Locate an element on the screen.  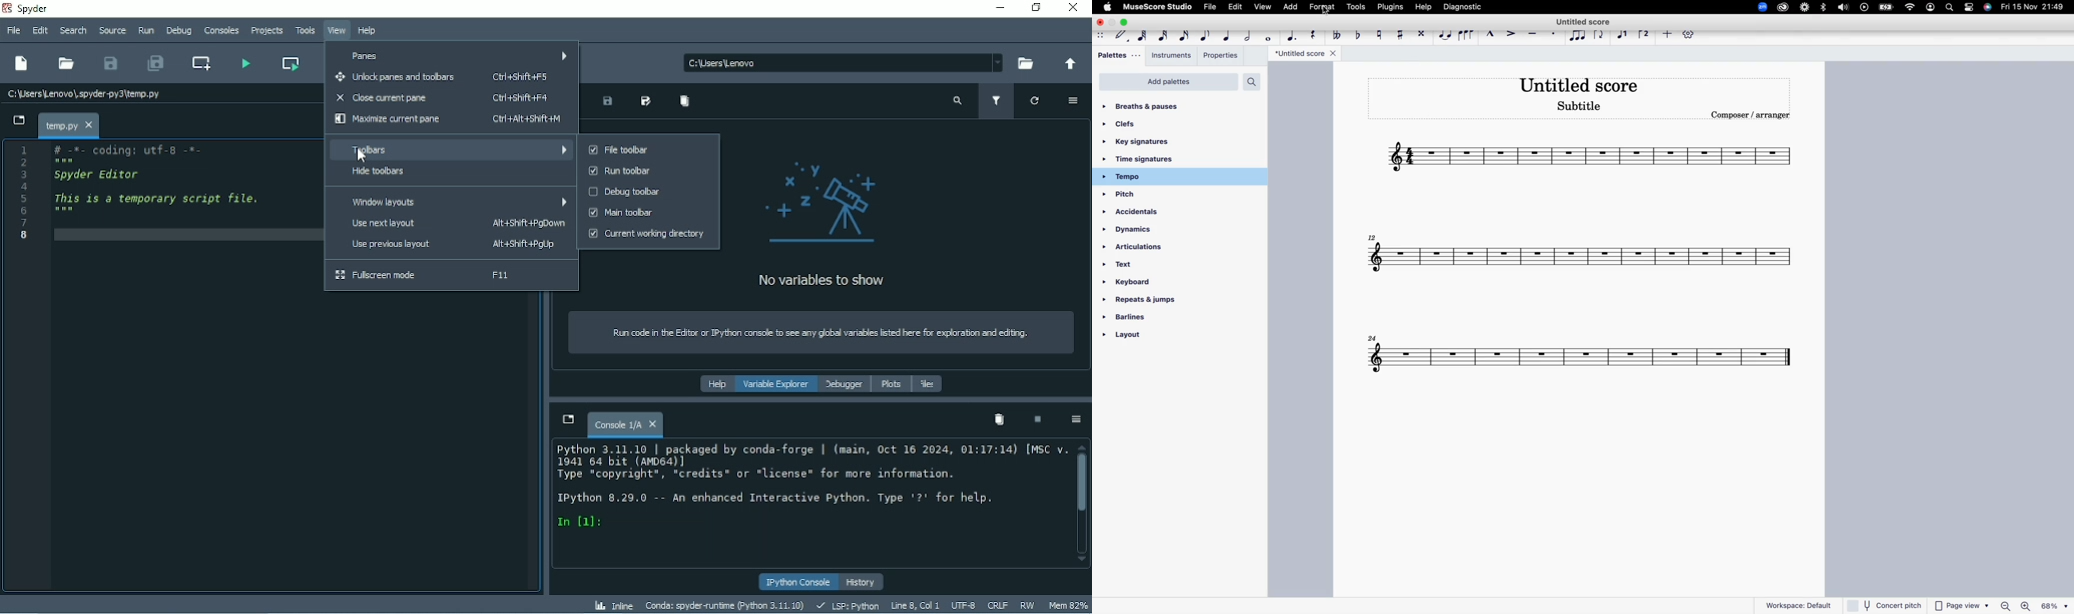
loom is located at coordinates (1805, 7).